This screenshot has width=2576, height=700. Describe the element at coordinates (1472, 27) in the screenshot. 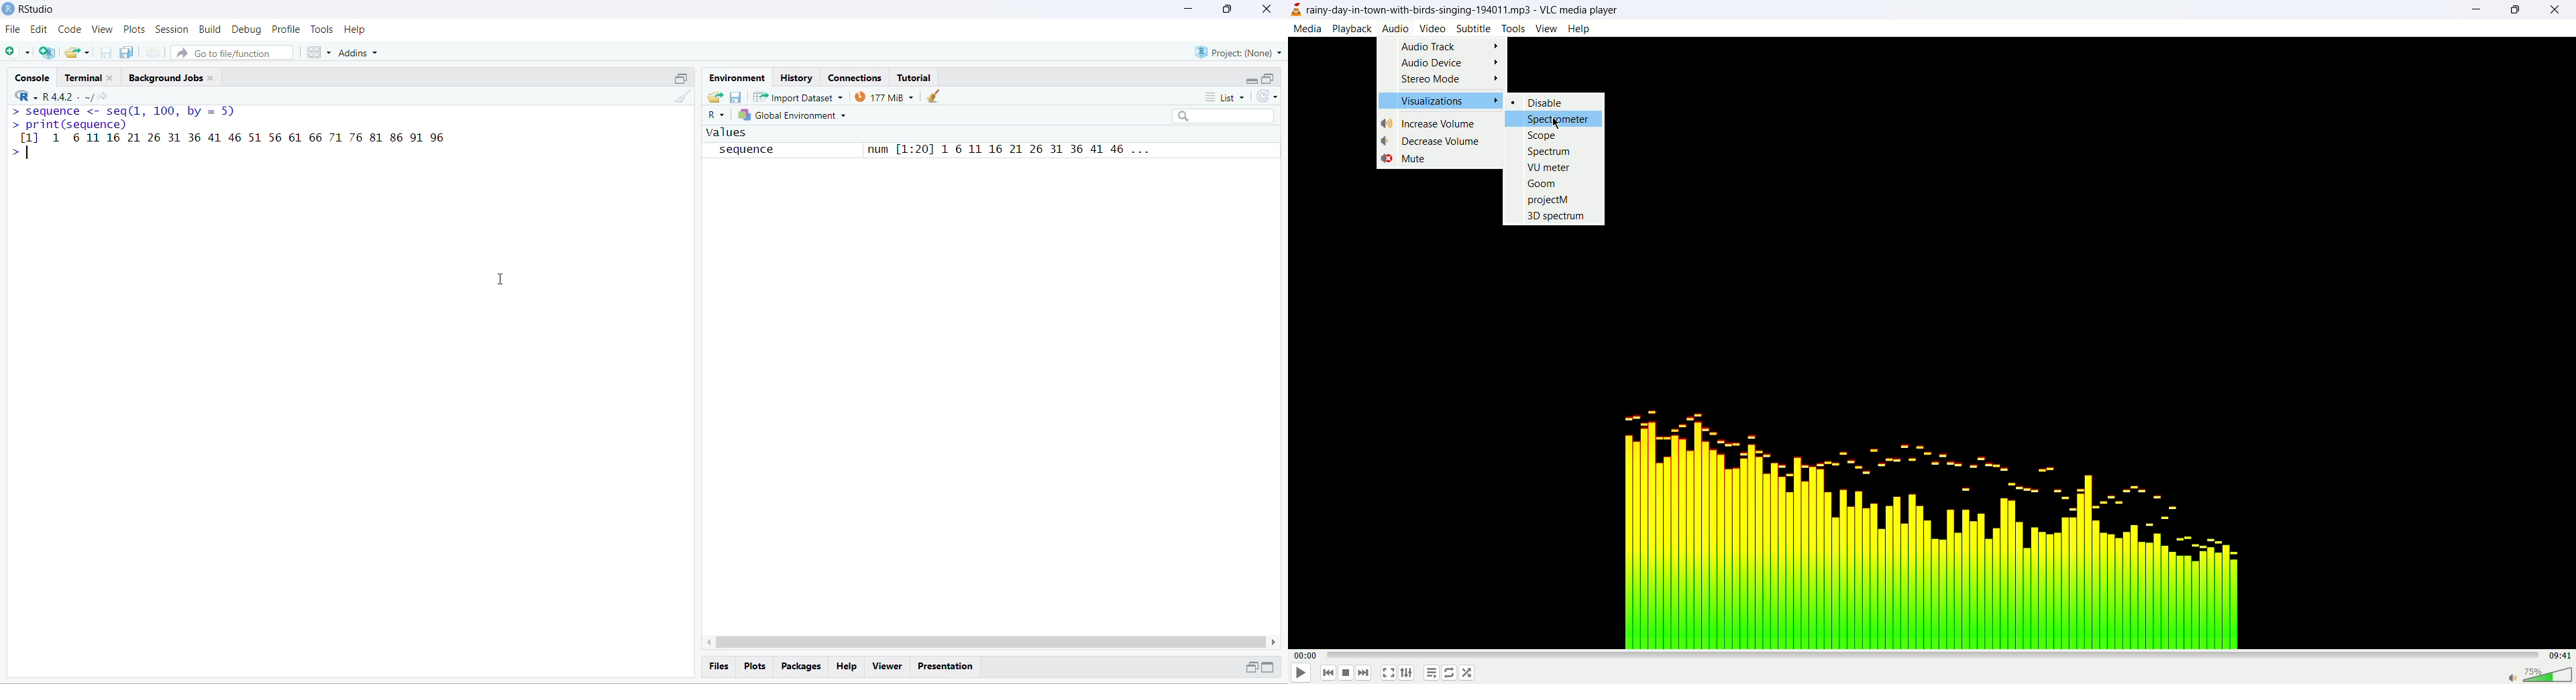

I see `subtitle` at that location.